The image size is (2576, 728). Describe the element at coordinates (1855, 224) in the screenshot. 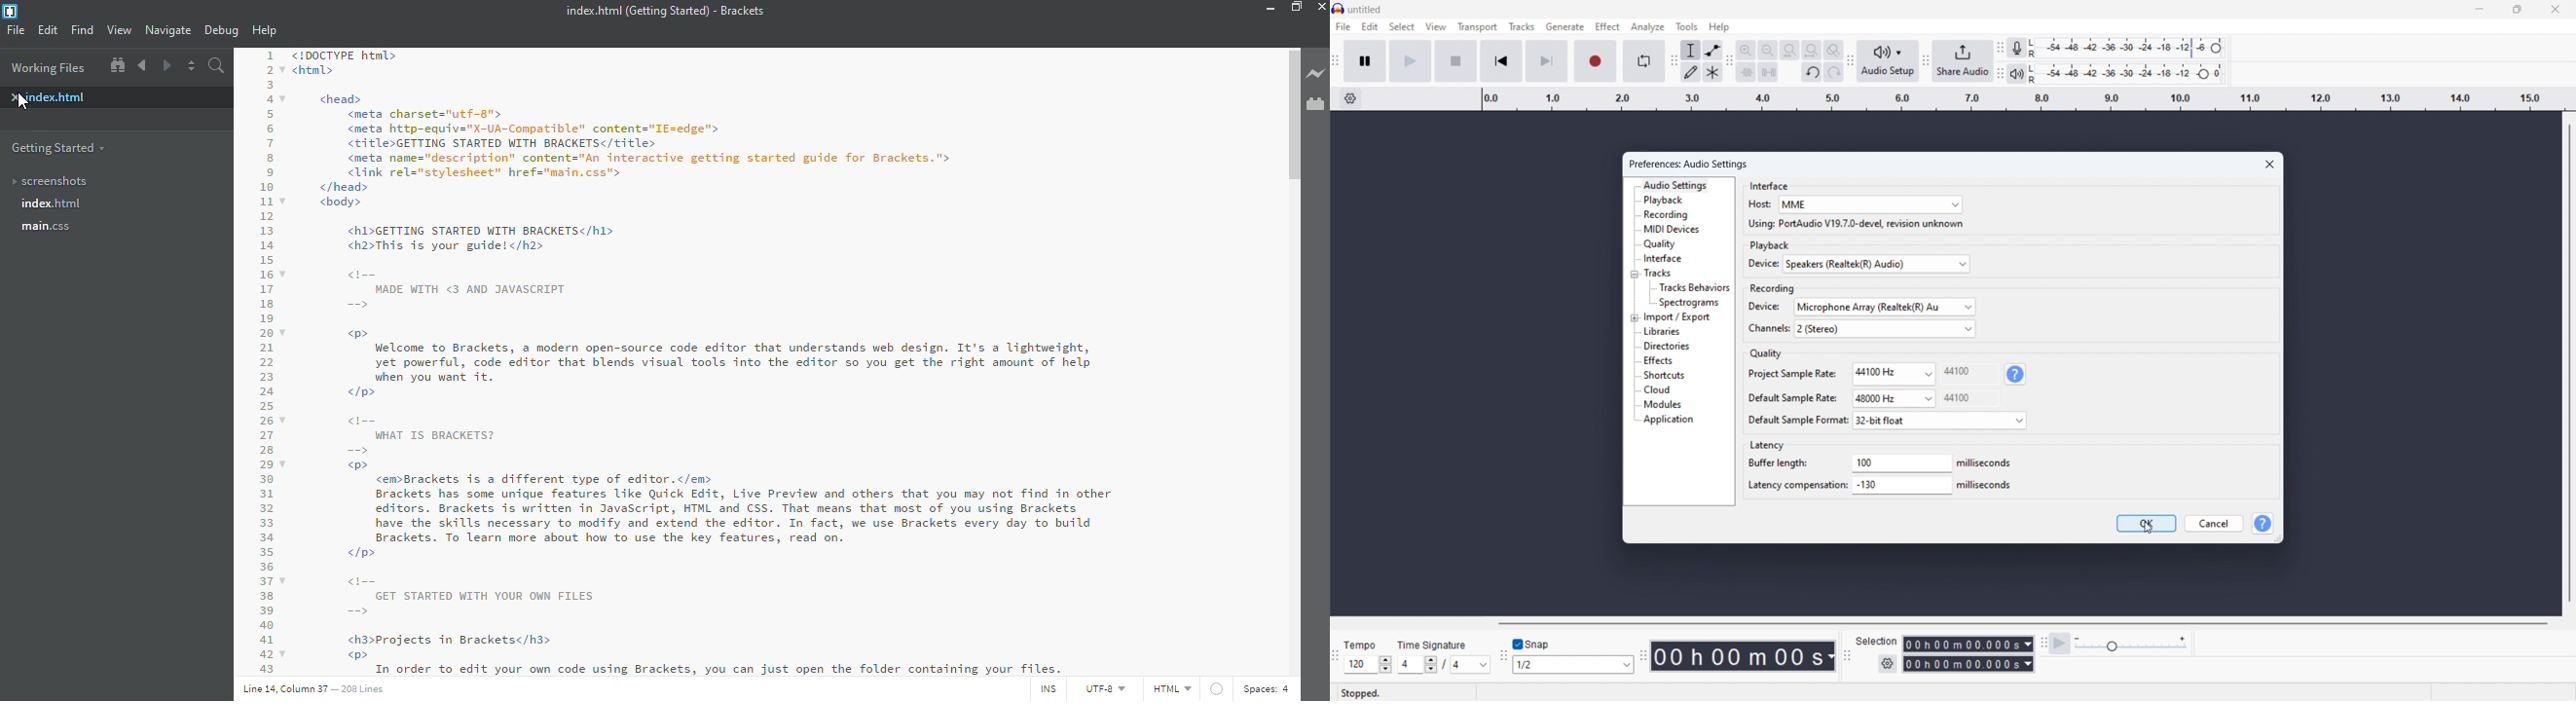

I see `Using: port audio V19 .7 .0 devel, revision unknown ` at that location.